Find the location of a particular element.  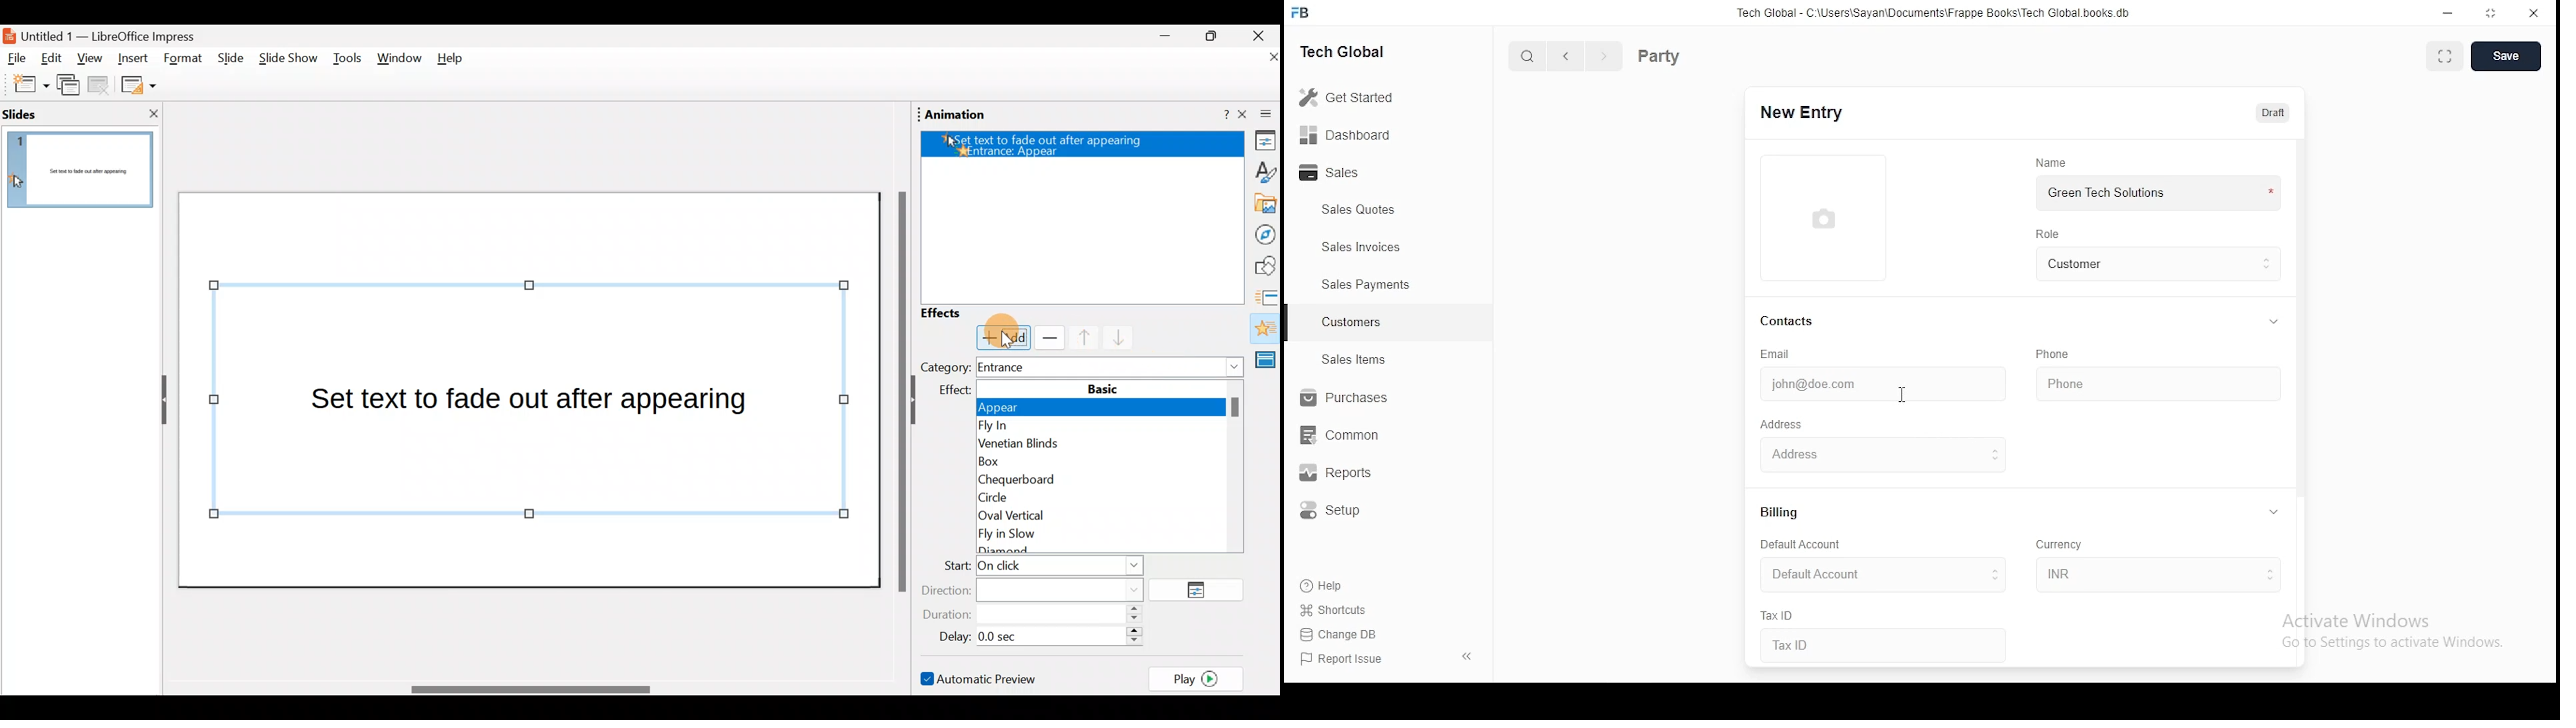

Move up is located at coordinates (1076, 337).